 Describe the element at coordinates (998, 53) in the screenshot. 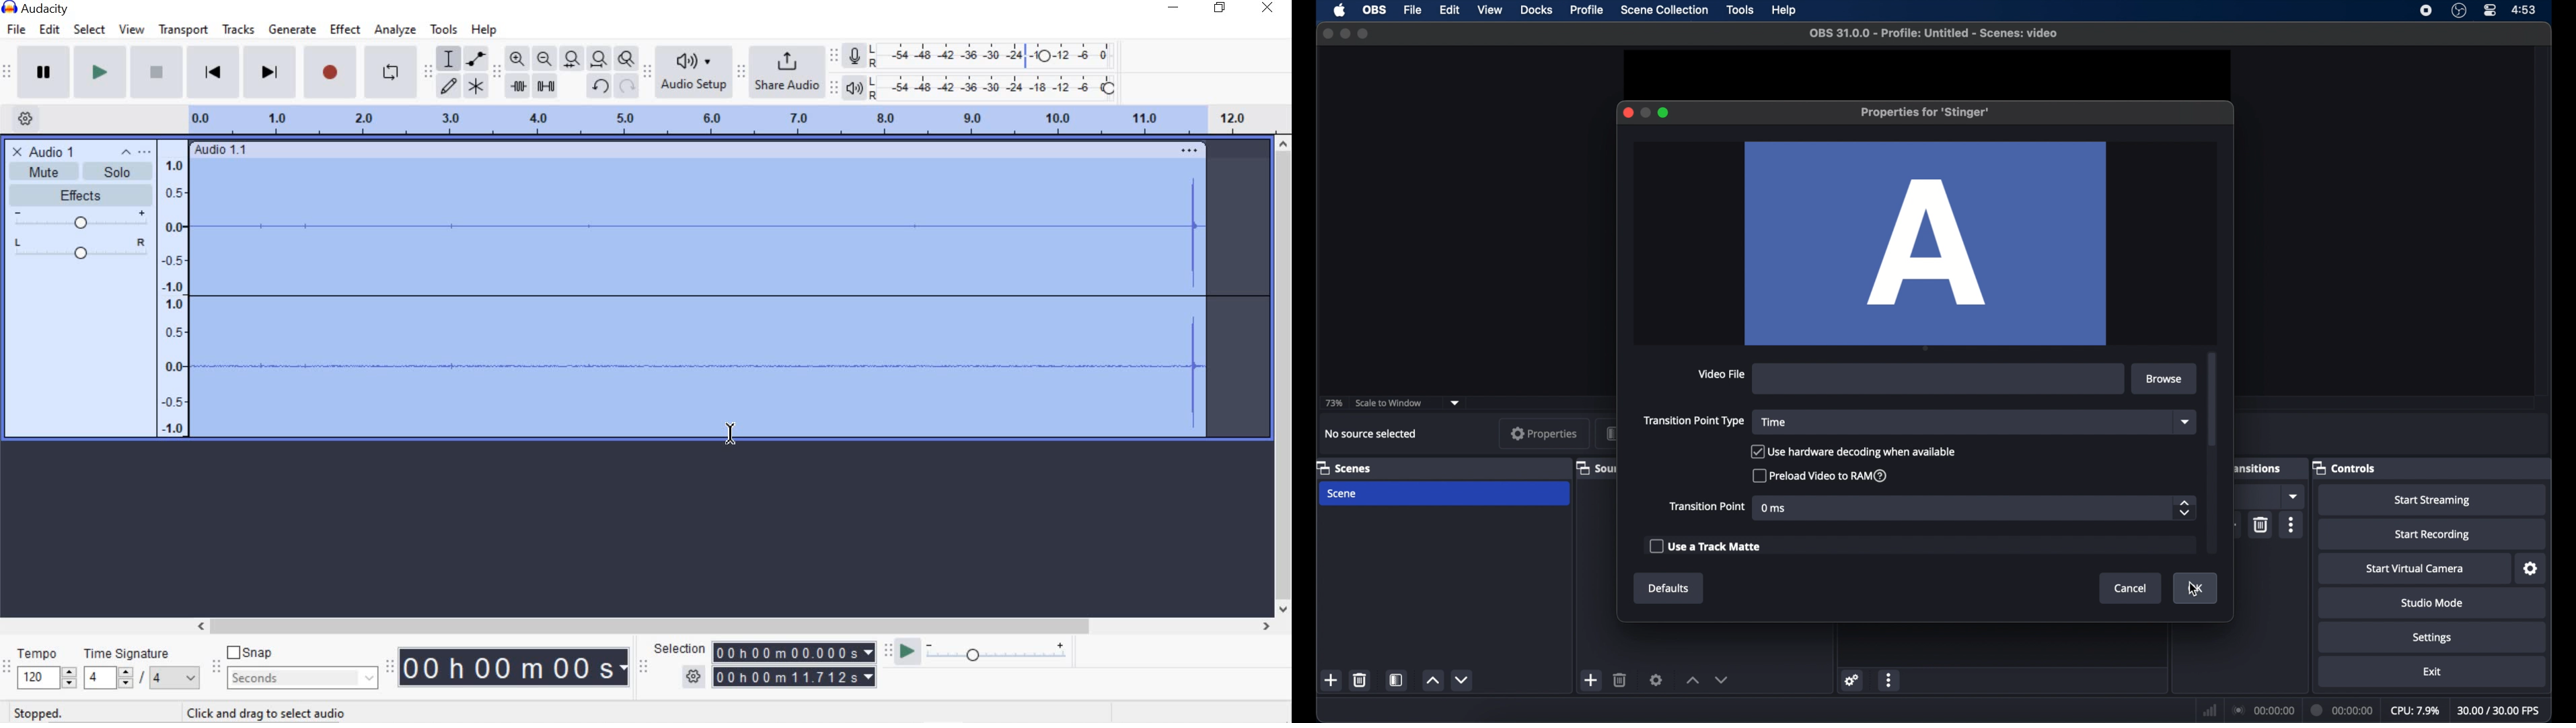

I see `Recording level` at that location.